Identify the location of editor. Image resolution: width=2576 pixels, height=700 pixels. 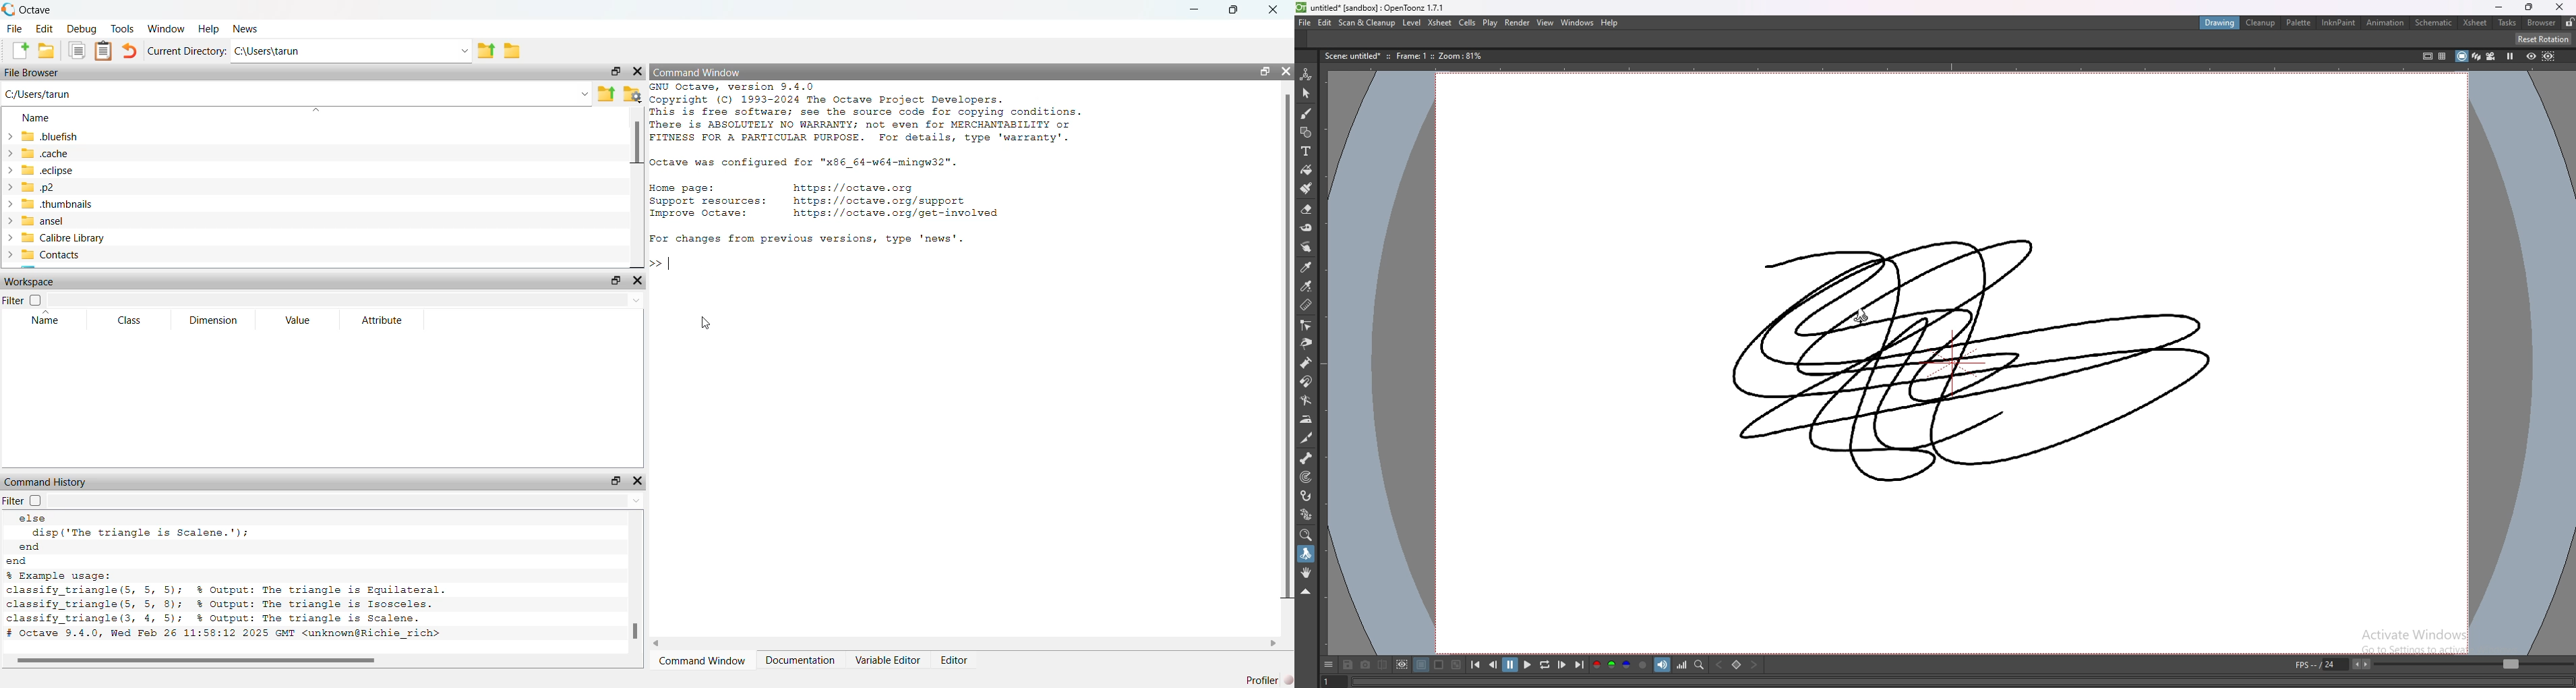
(955, 660).